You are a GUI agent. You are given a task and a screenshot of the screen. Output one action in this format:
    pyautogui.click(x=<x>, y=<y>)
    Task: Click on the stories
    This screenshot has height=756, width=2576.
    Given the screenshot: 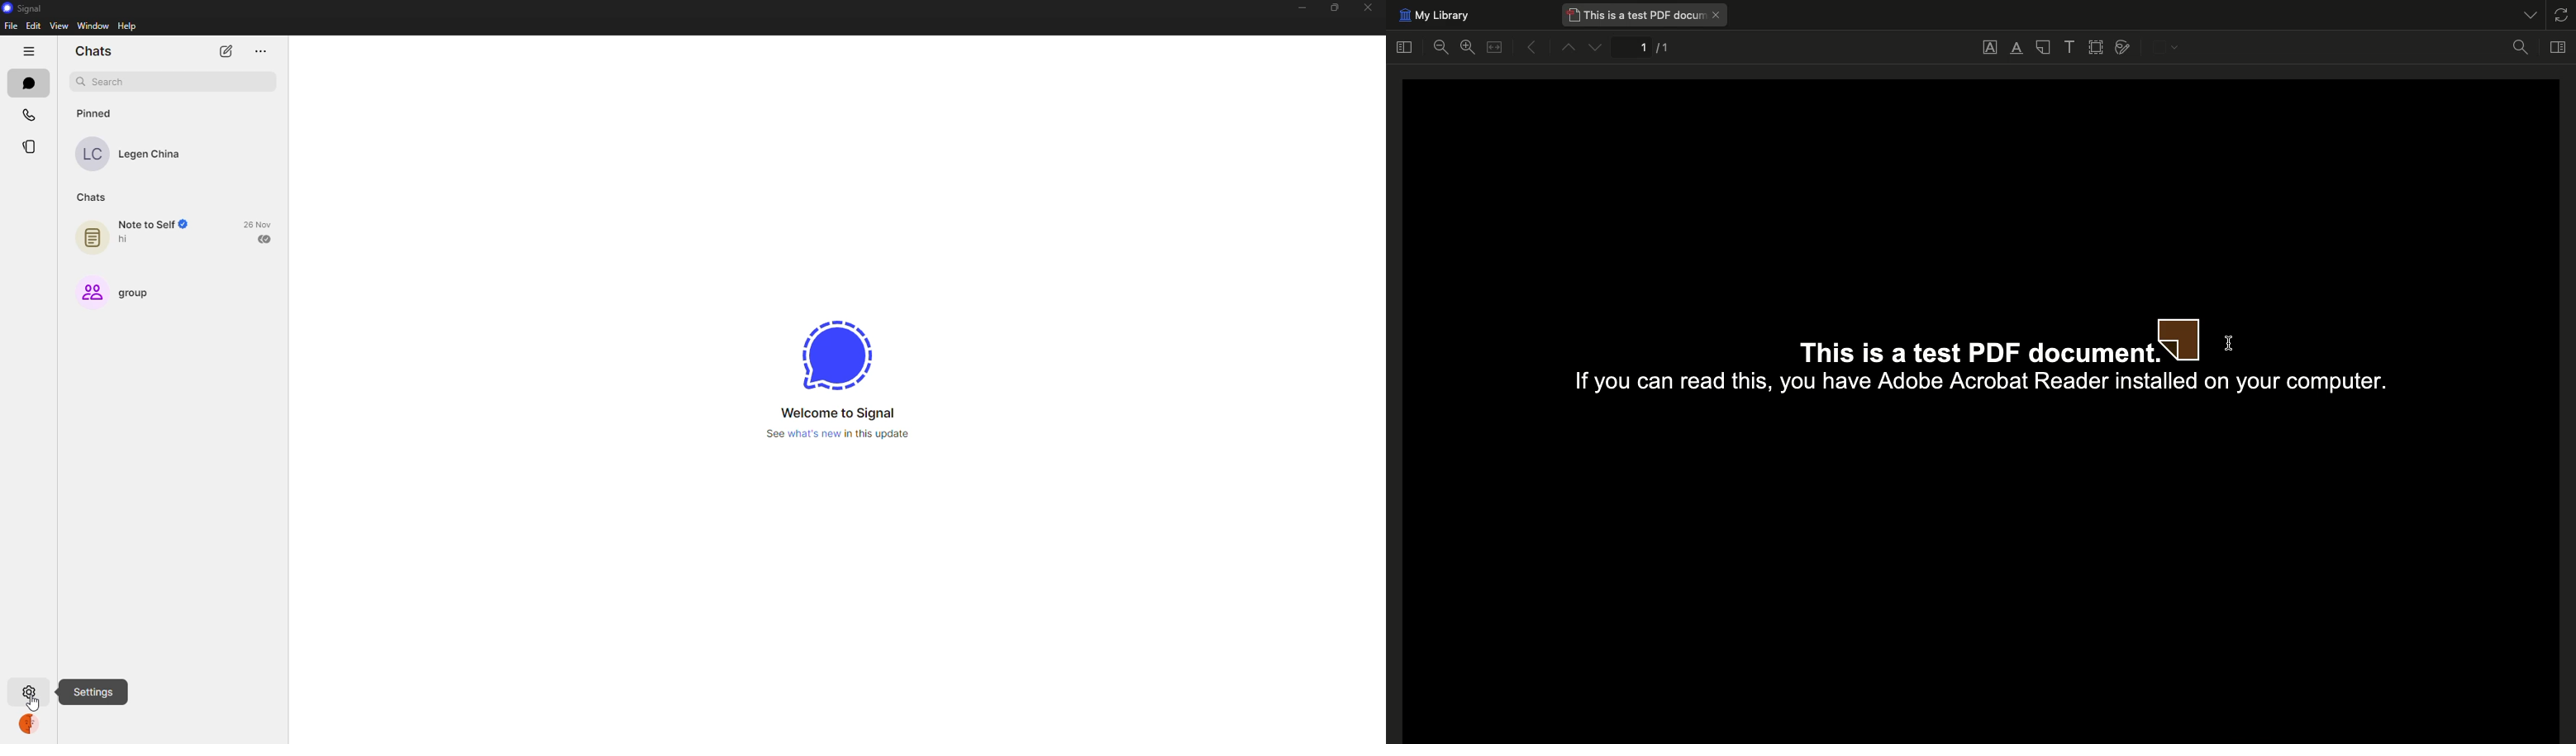 What is the action you would take?
    pyautogui.click(x=32, y=147)
    